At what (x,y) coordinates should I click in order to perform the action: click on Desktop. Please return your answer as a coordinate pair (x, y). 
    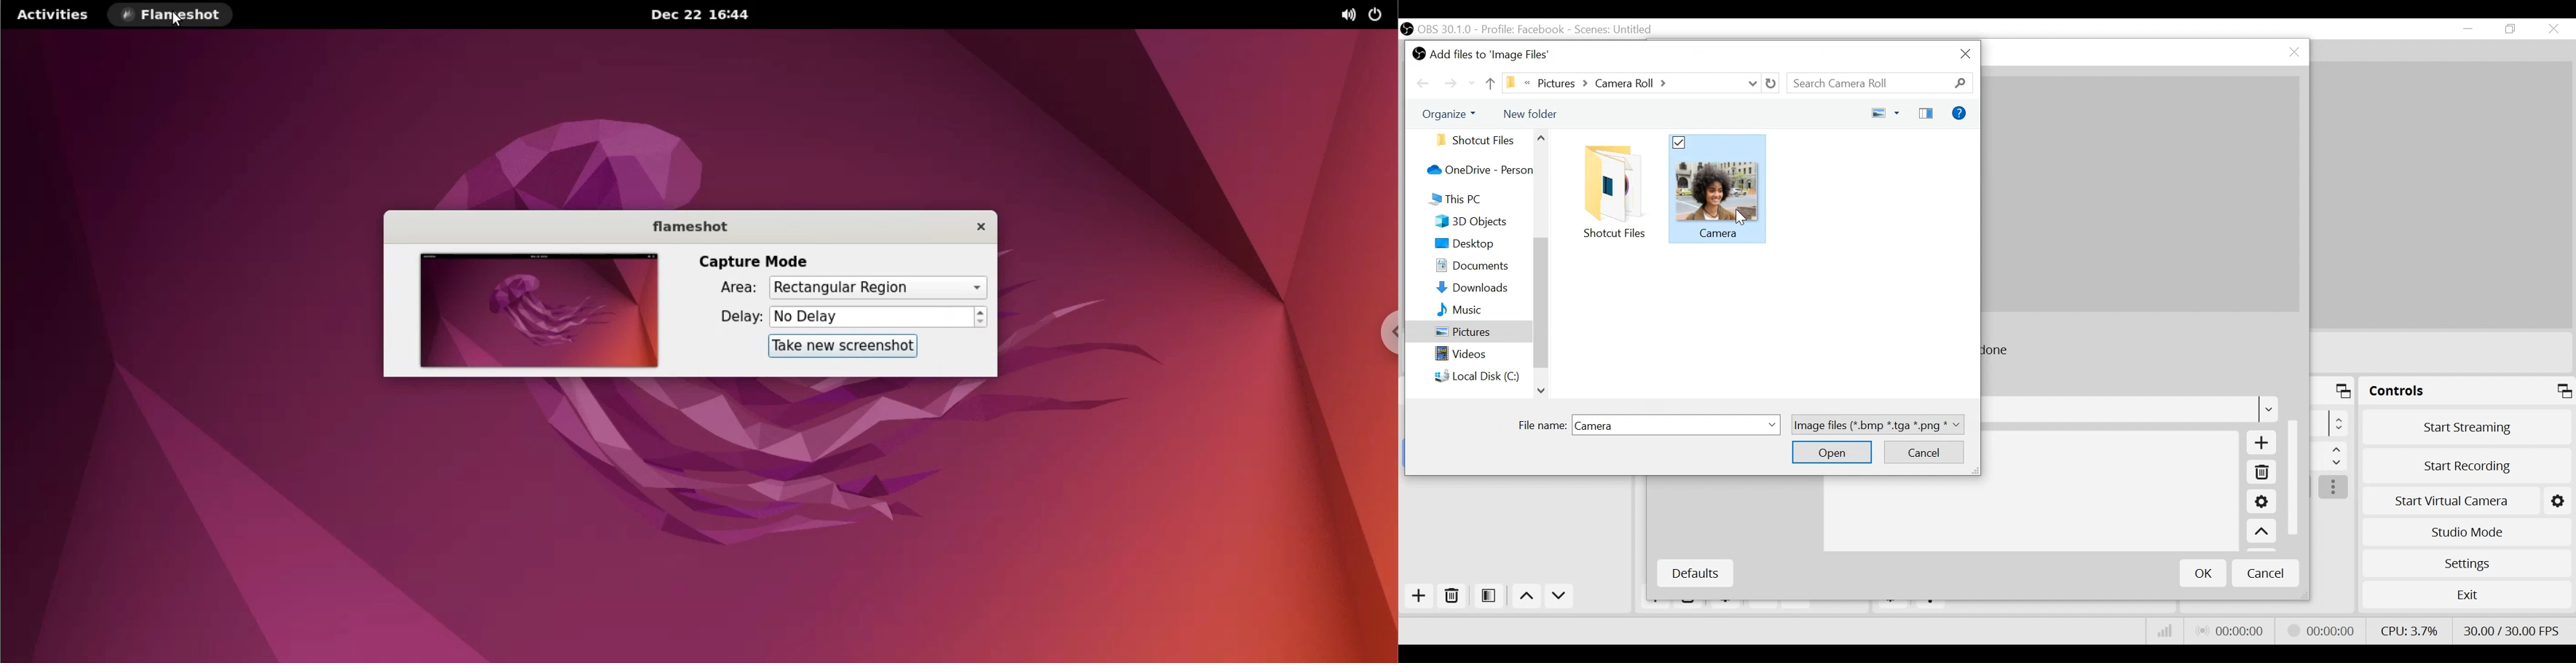
    Looking at the image, I should click on (1481, 246).